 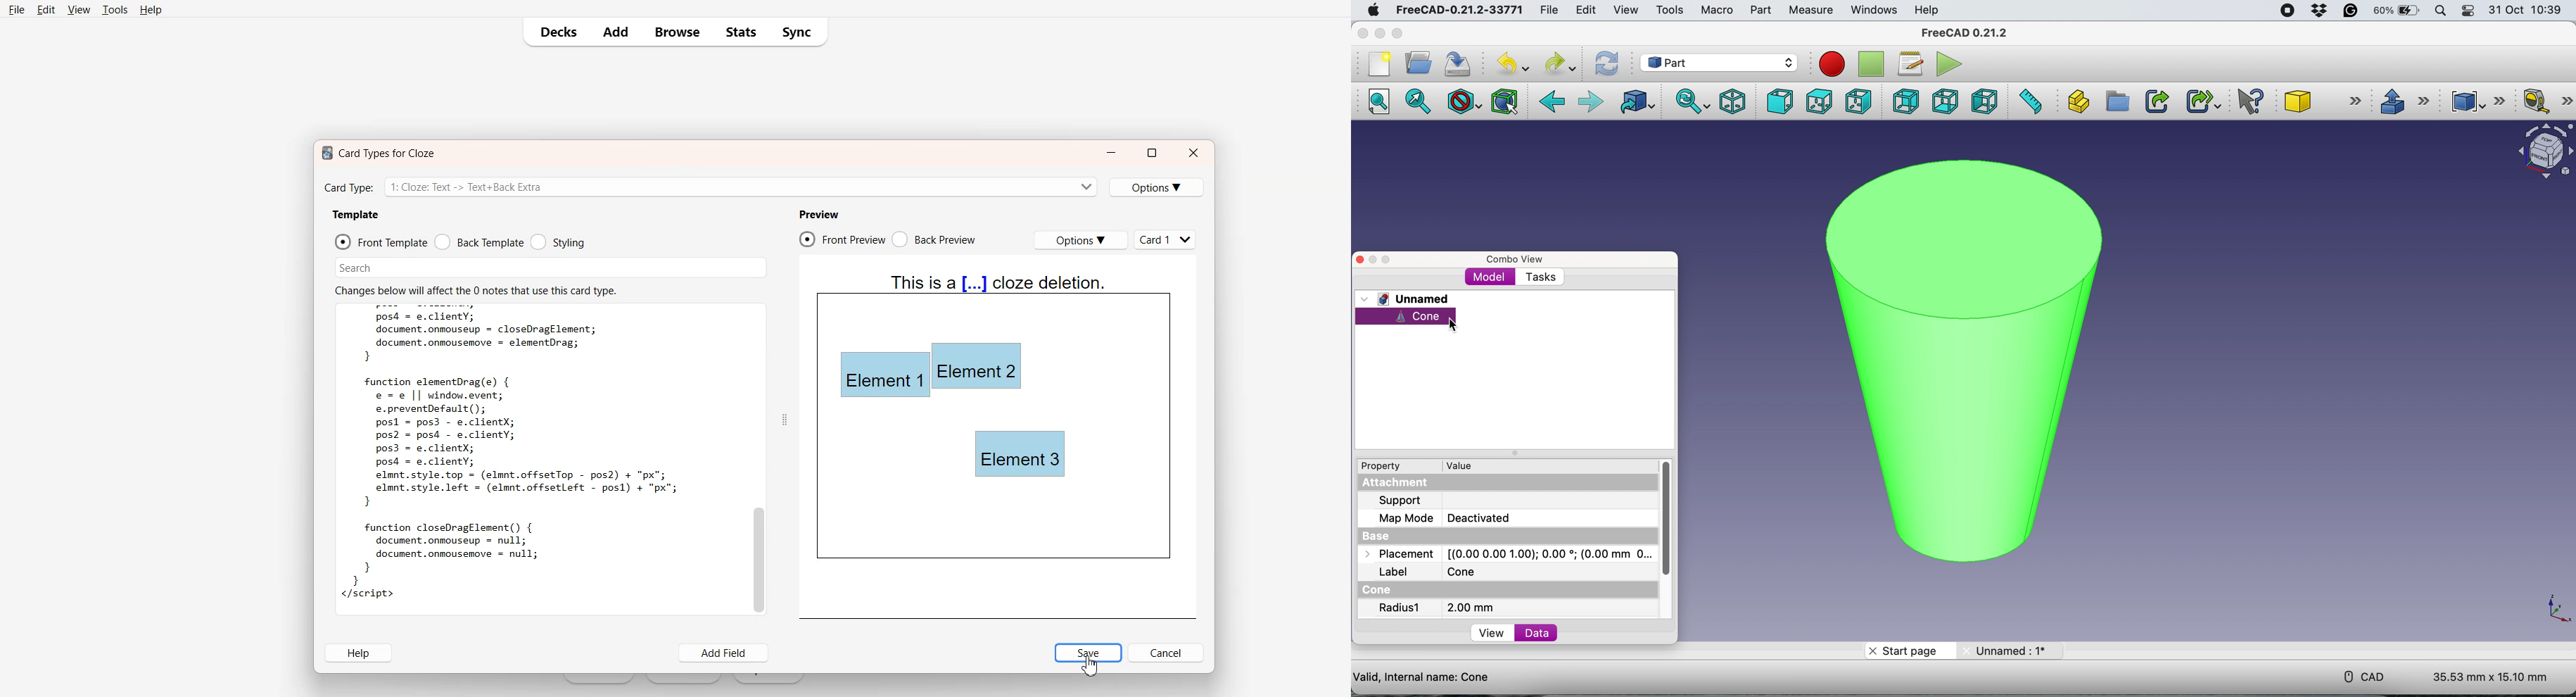 I want to click on xy scale, so click(x=2552, y=608).